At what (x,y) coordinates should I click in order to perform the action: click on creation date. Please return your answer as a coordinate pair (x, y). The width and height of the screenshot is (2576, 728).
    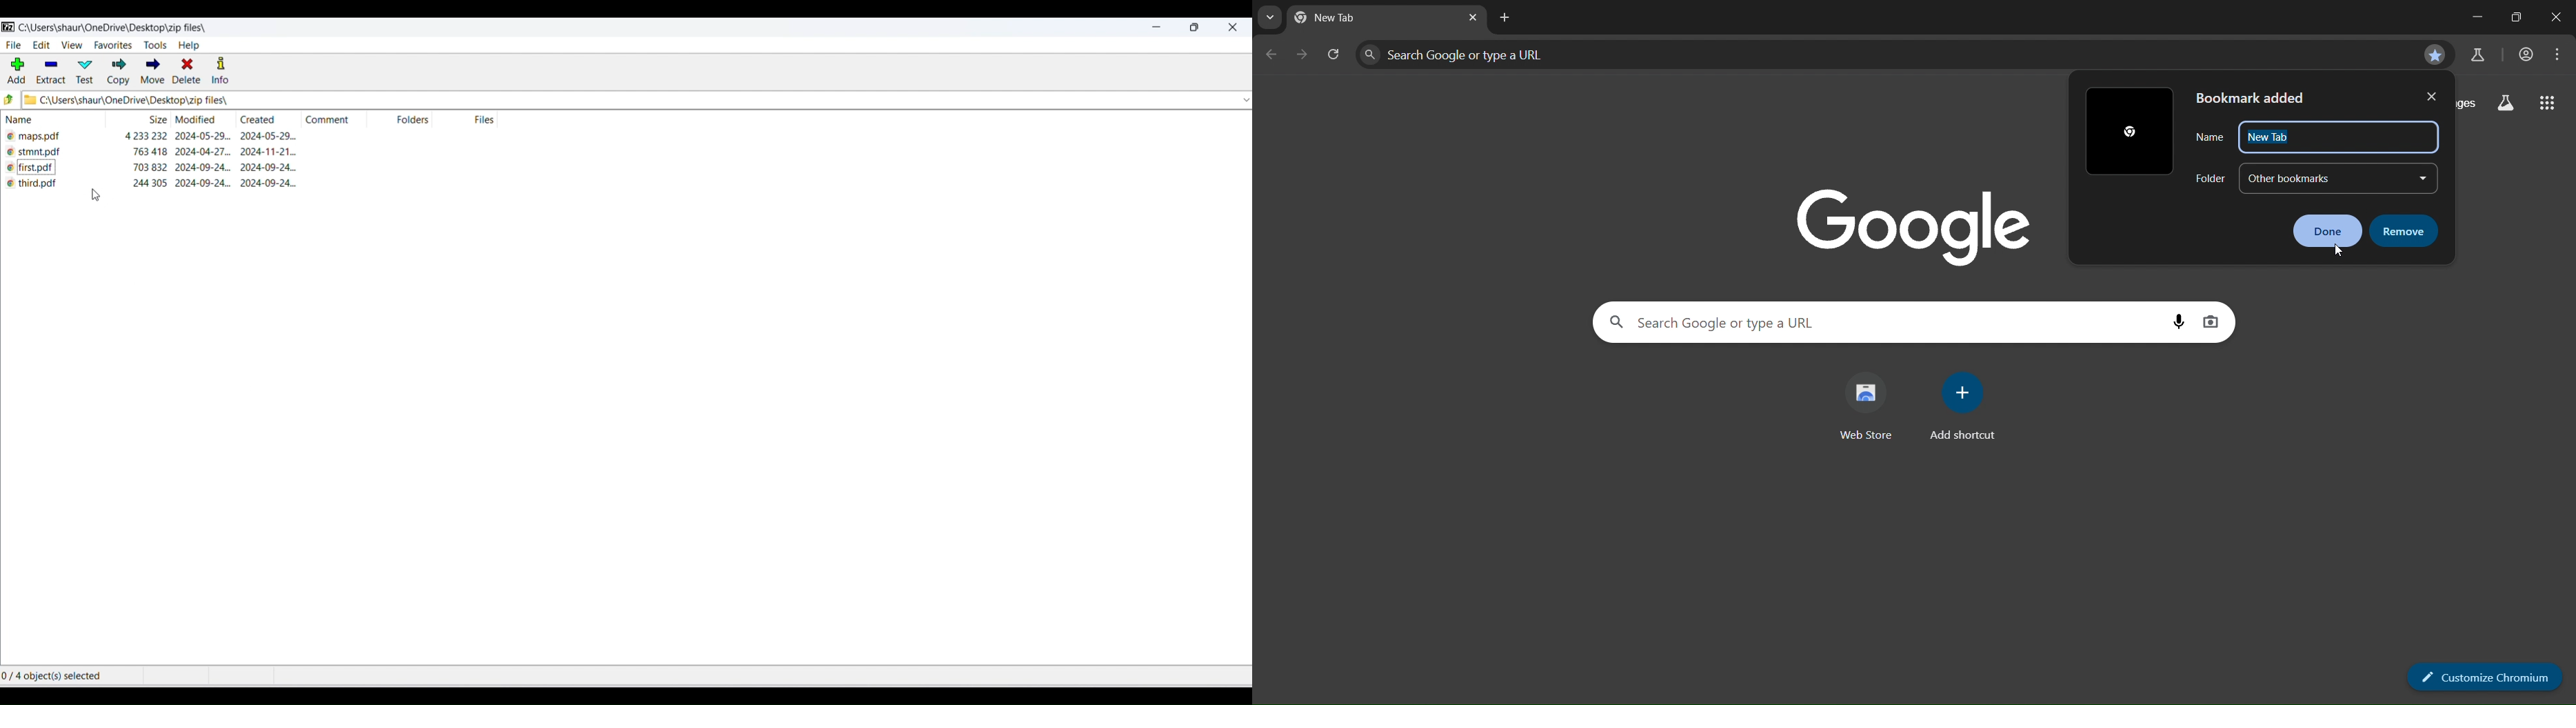
    Looking at the image, I should click on (273, 154).